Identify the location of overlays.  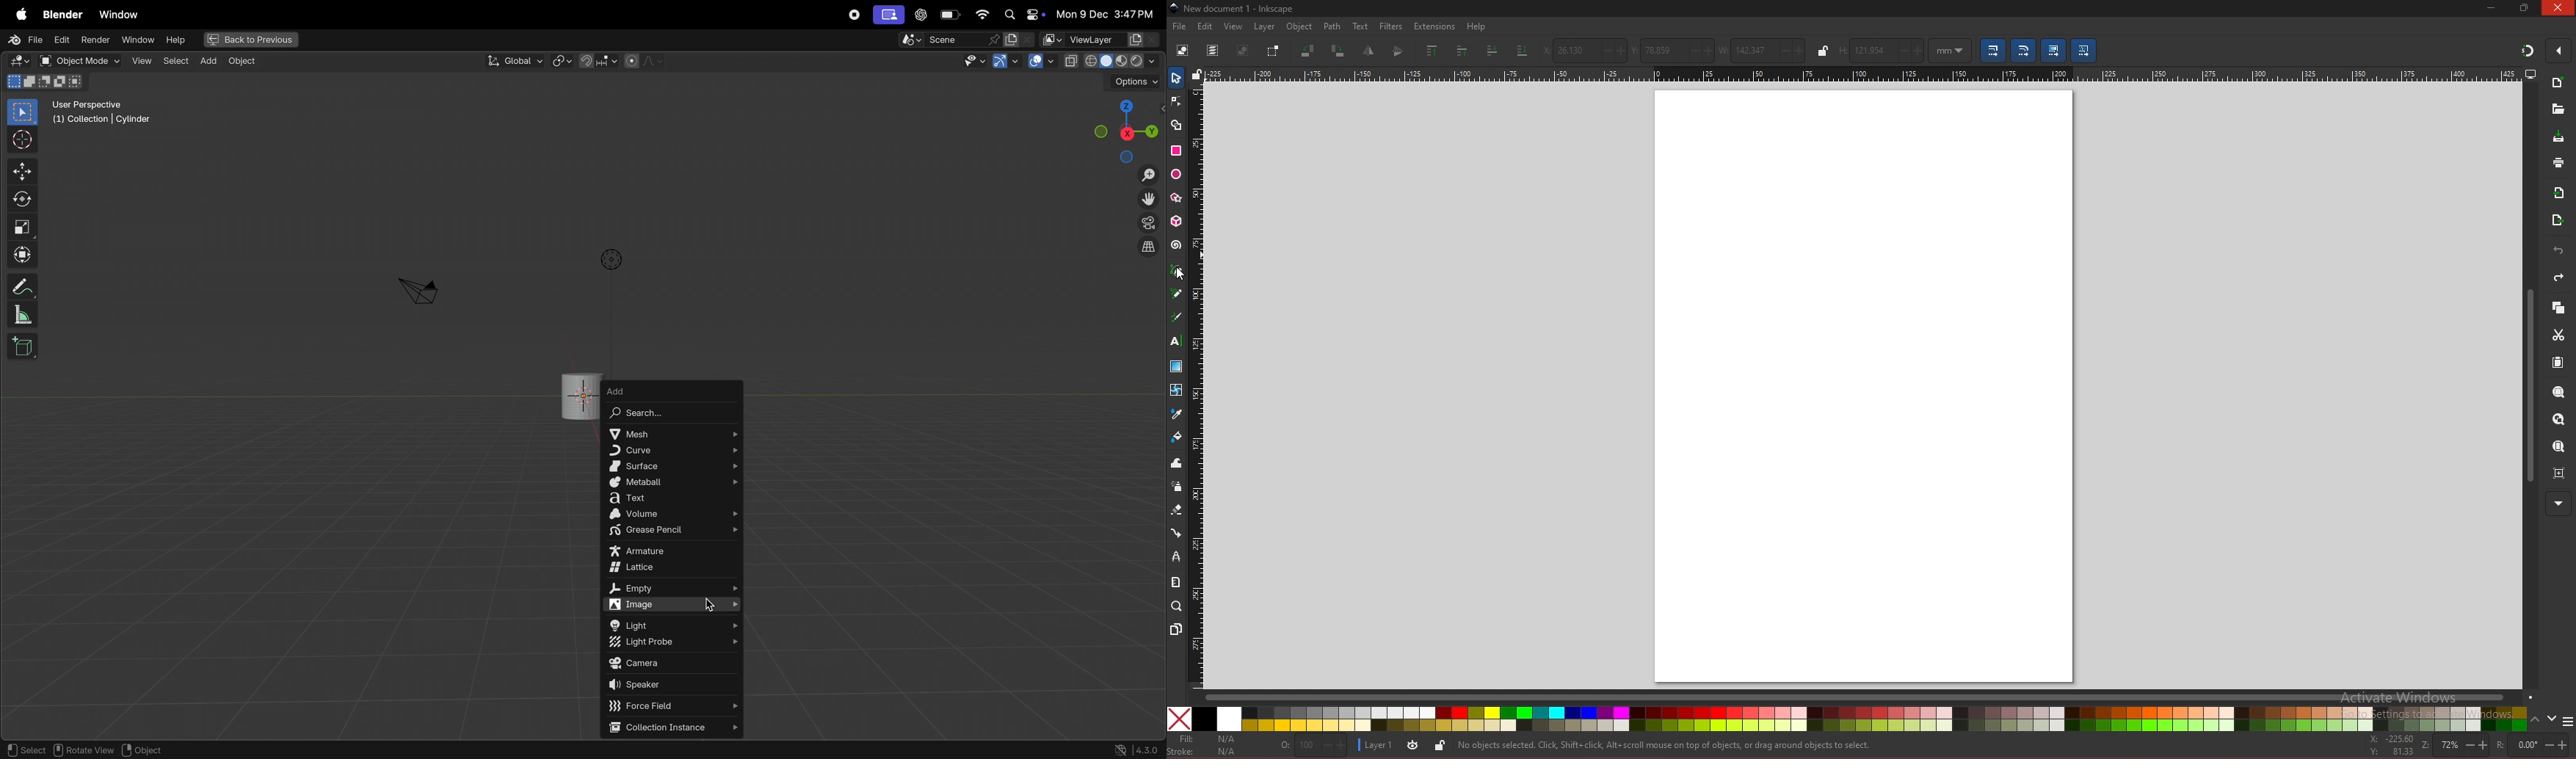
(1040, 61).